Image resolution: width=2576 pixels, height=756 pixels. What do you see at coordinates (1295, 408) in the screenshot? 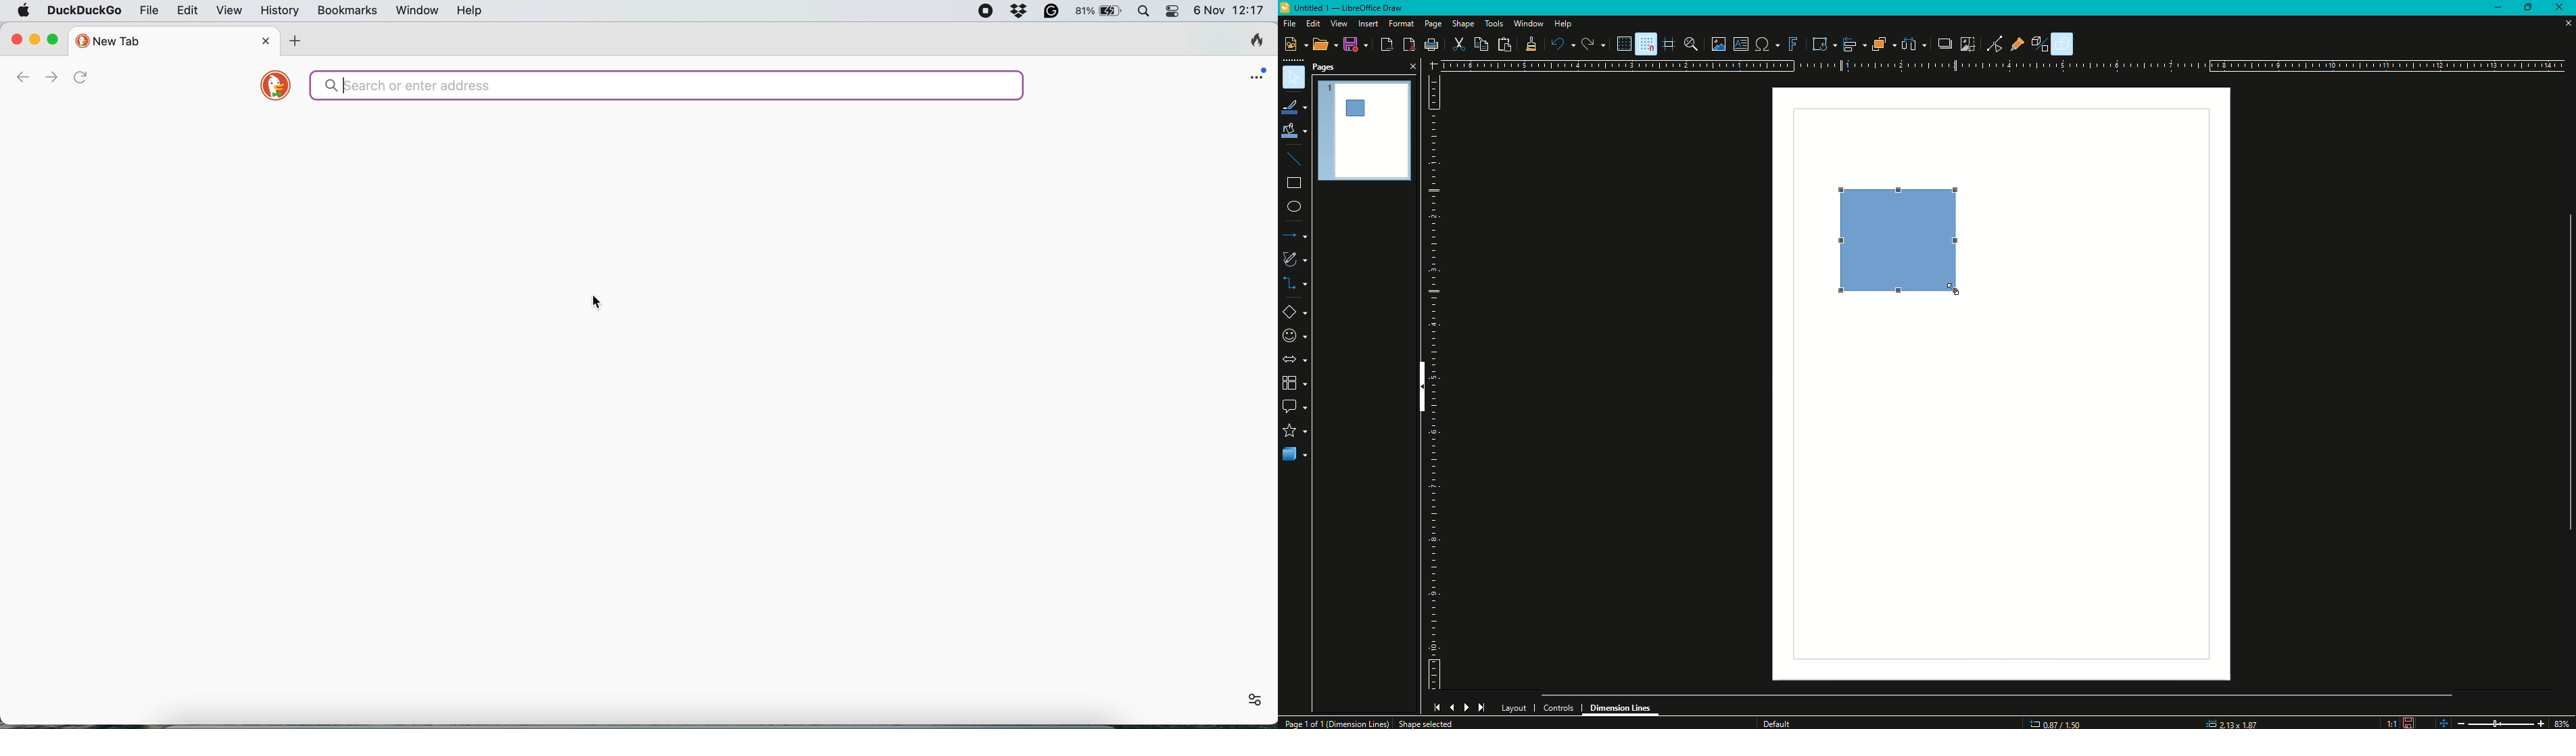
I see `Text Bubbles` at bounding box center [1295, 408].